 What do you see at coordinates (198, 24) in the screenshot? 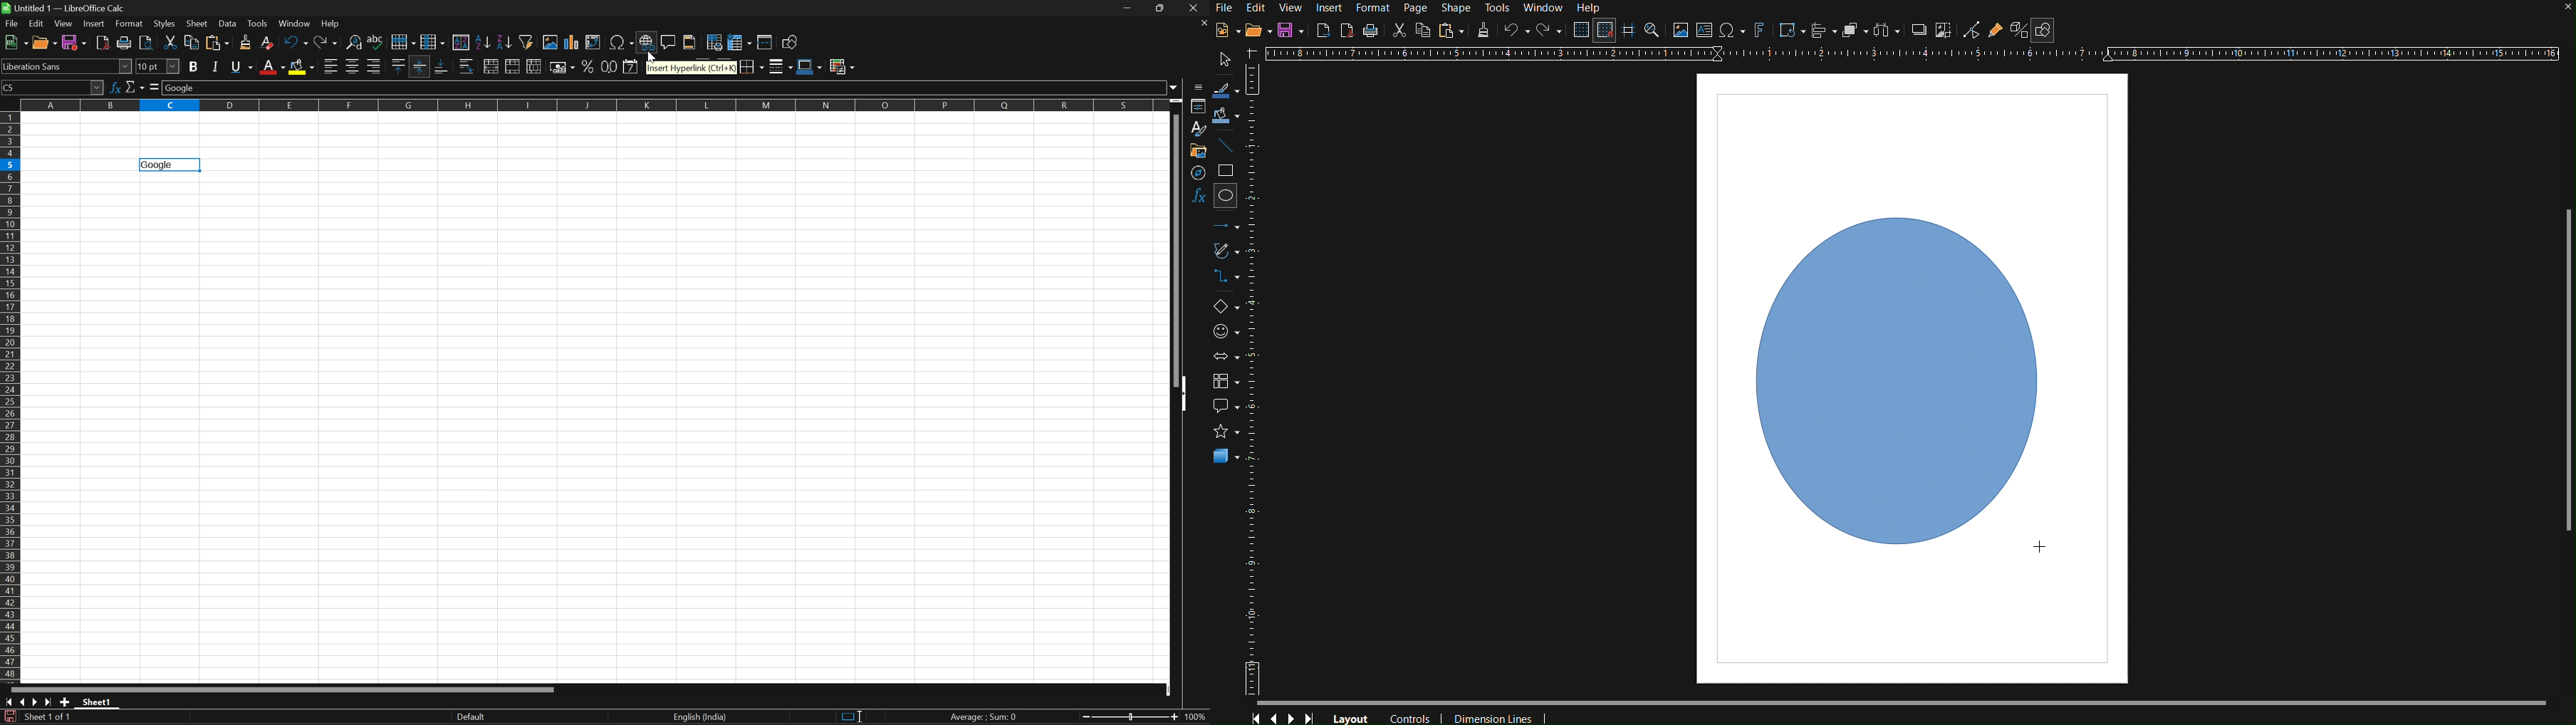
I see `Sheet` at bounding box center [198, 24].